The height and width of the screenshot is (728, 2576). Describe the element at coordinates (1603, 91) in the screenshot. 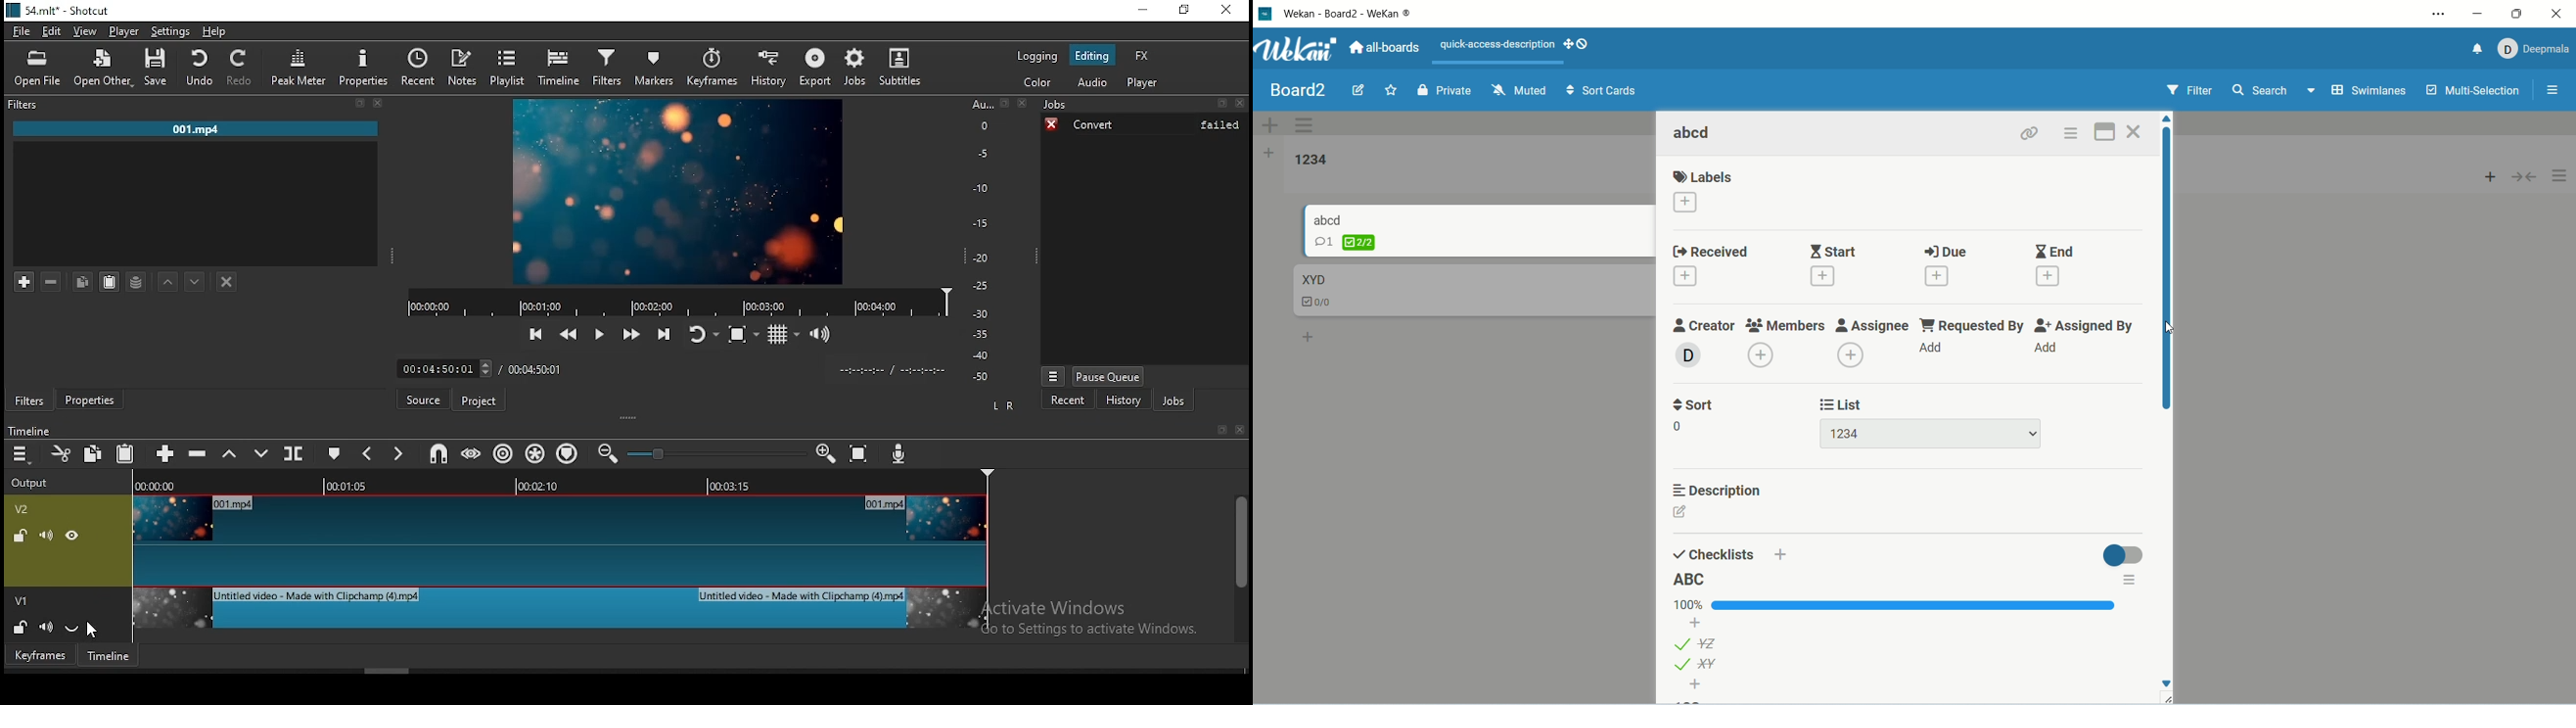

I see `sort cards` at that location.